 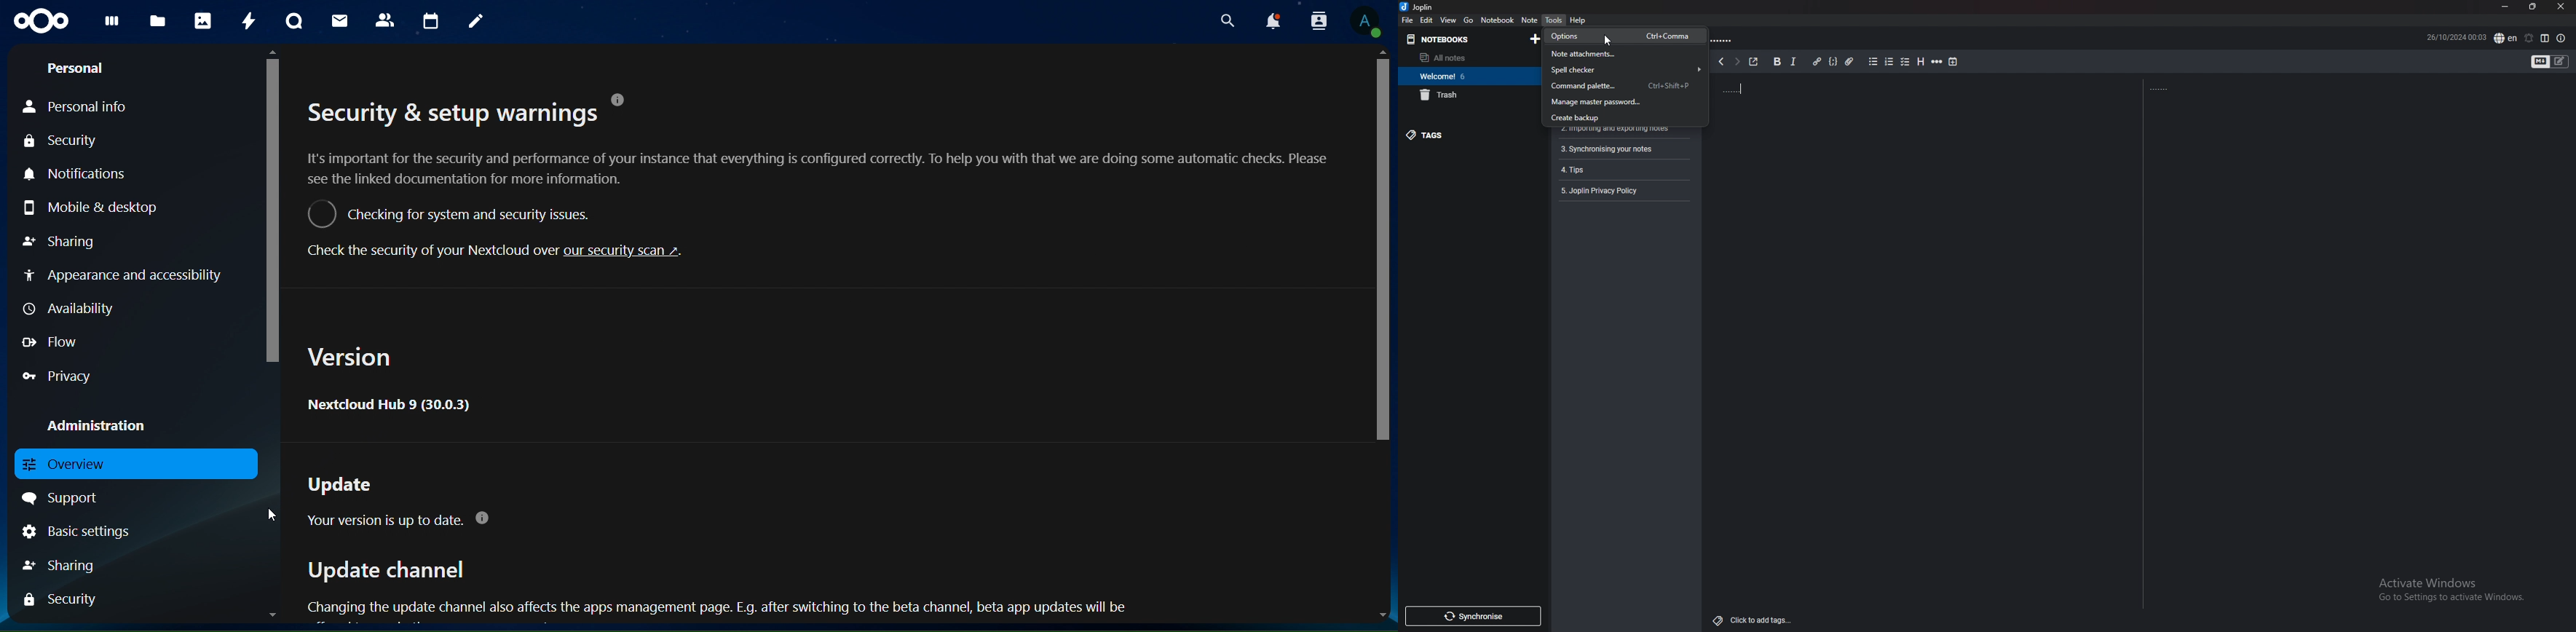 I want to click on manage master password.., so click(x=1622, y=102).